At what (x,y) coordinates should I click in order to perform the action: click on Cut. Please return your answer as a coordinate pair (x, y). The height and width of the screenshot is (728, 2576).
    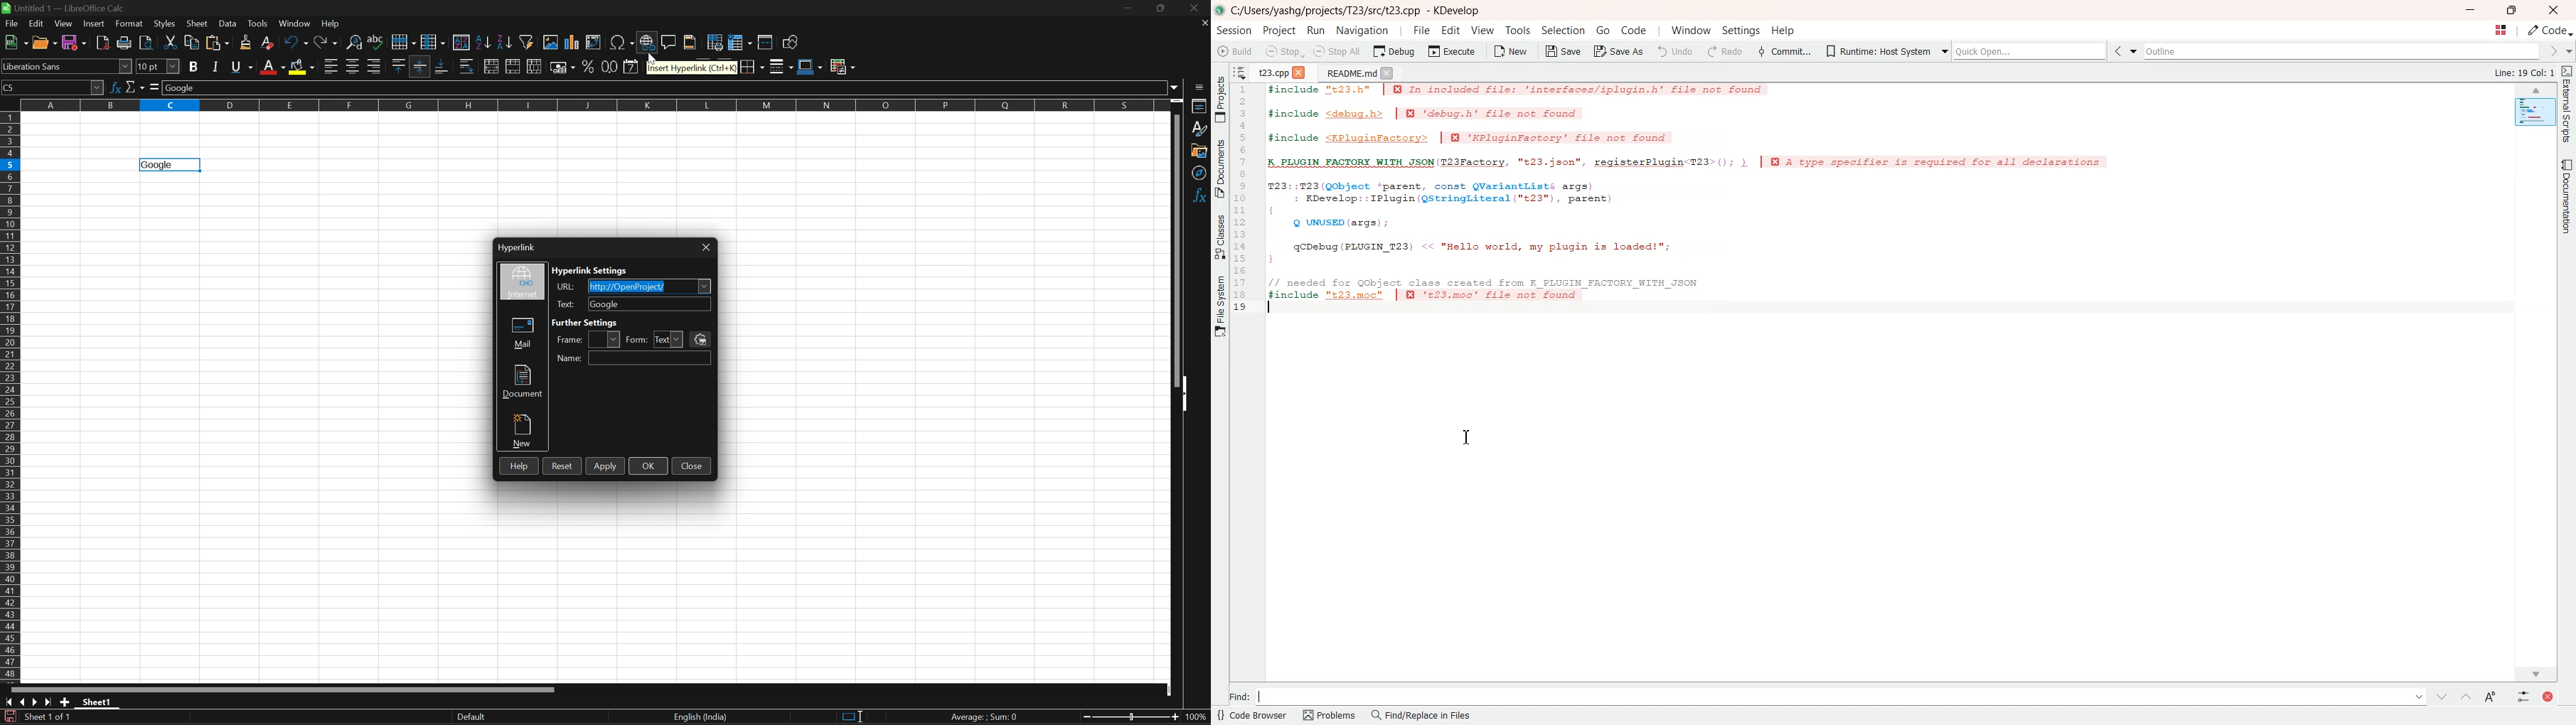
    Looking at the image, I should click on (172, 42).